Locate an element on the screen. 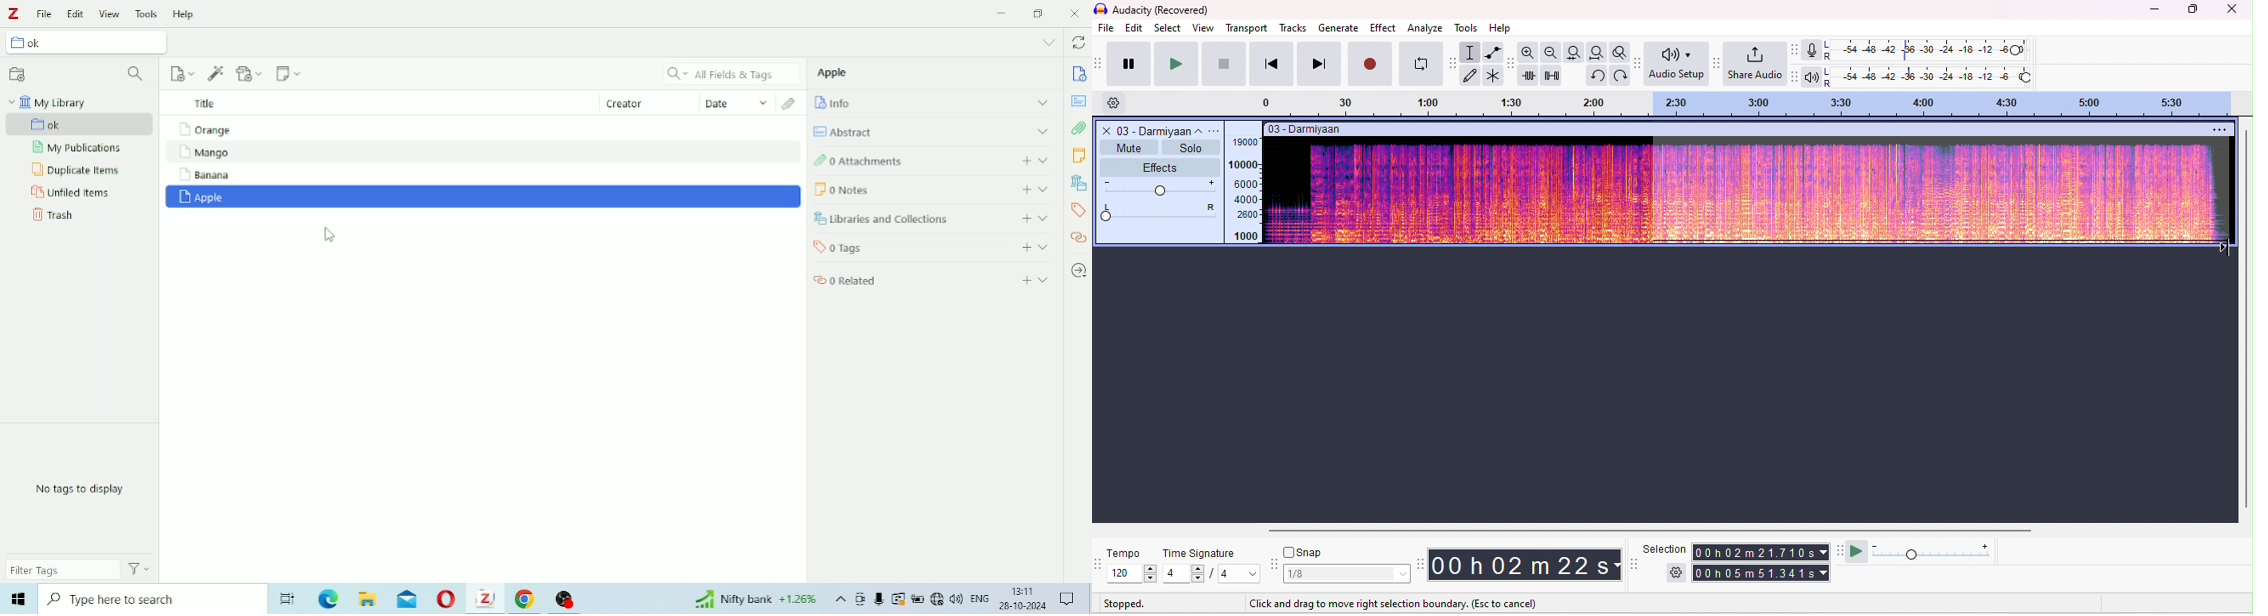  selected time is located at coordinates (1763, 572).